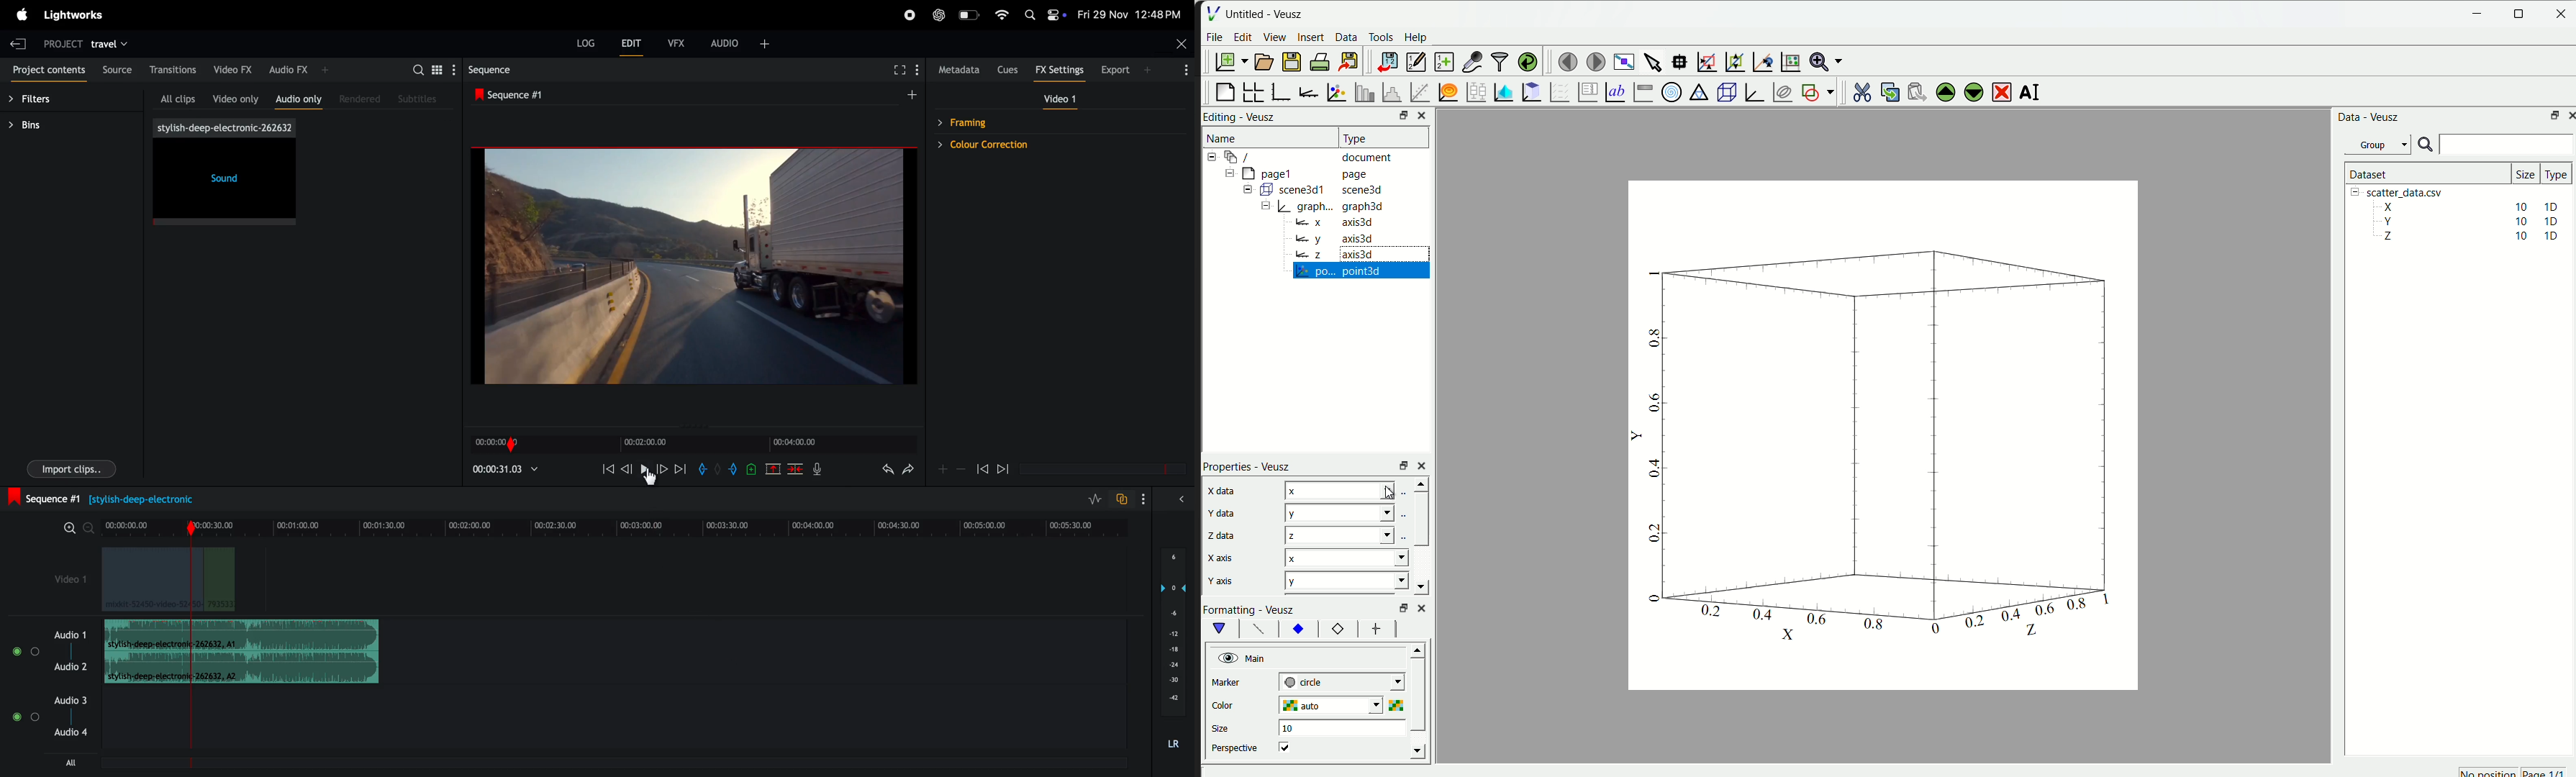 Image resolution: width=2576 pixels, height=784 pixels. Describe the element at coordinates (695, 442) in the screenshot. I see `time frame` at that location.